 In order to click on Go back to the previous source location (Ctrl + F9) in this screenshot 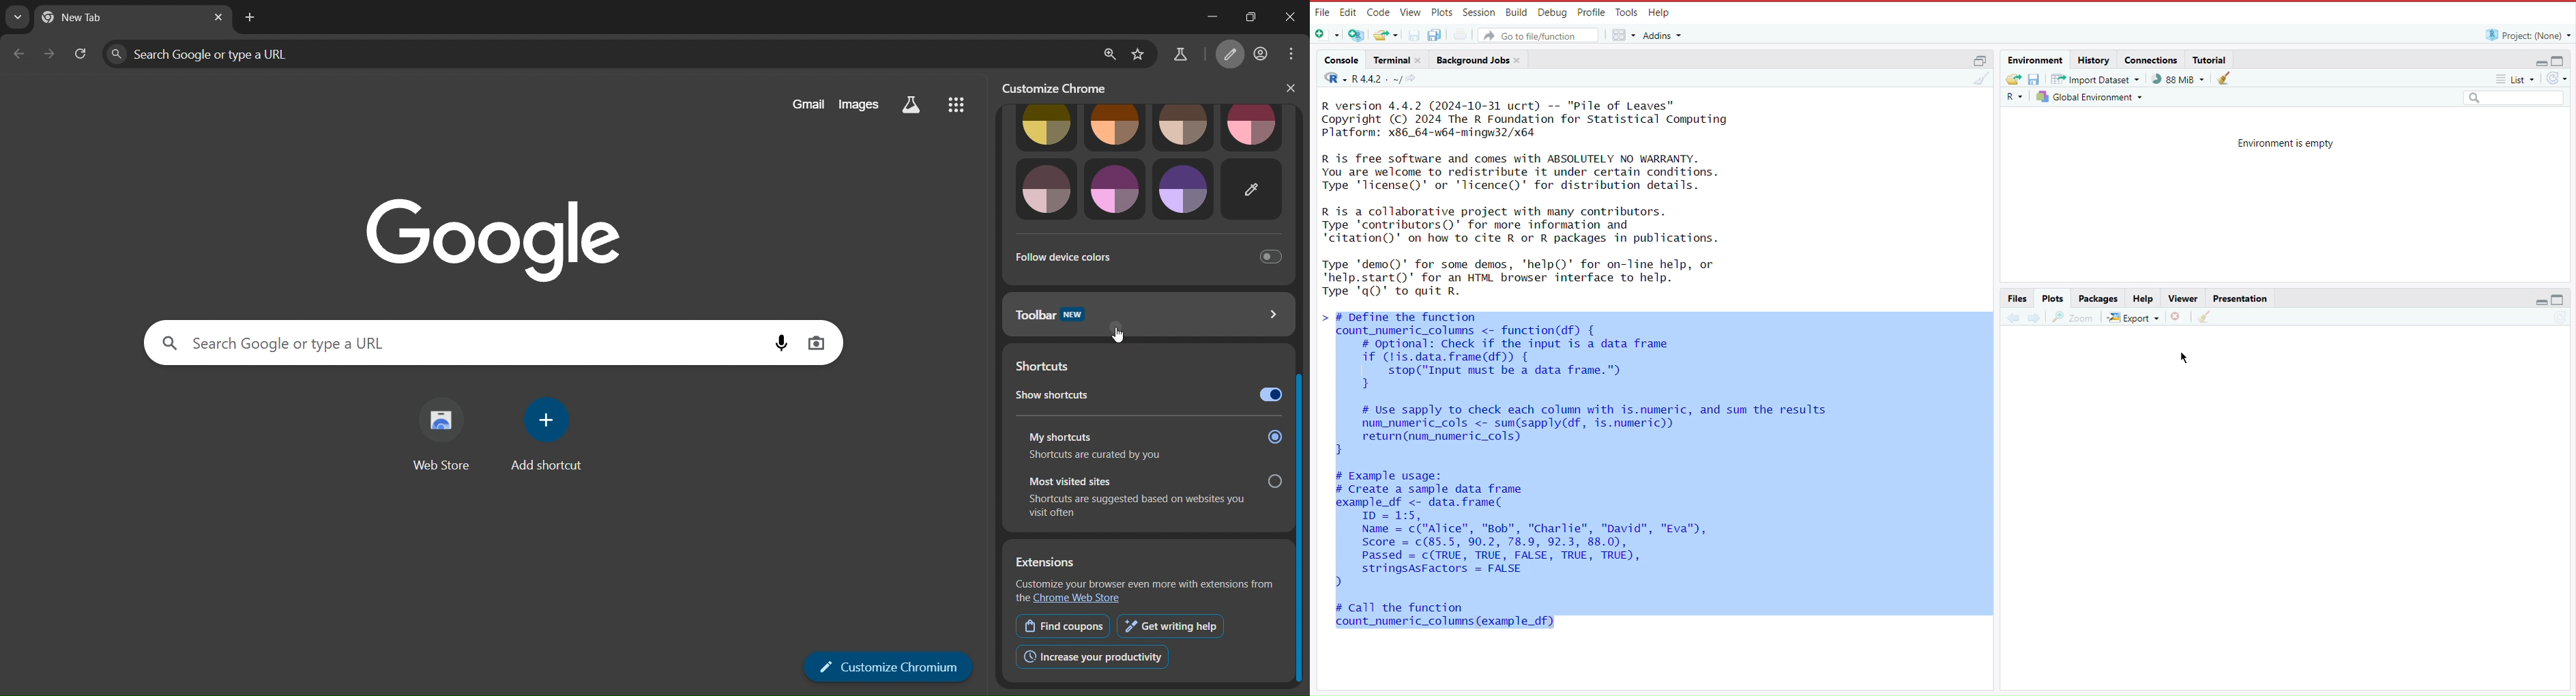, I will do `click(2013, 316)`.